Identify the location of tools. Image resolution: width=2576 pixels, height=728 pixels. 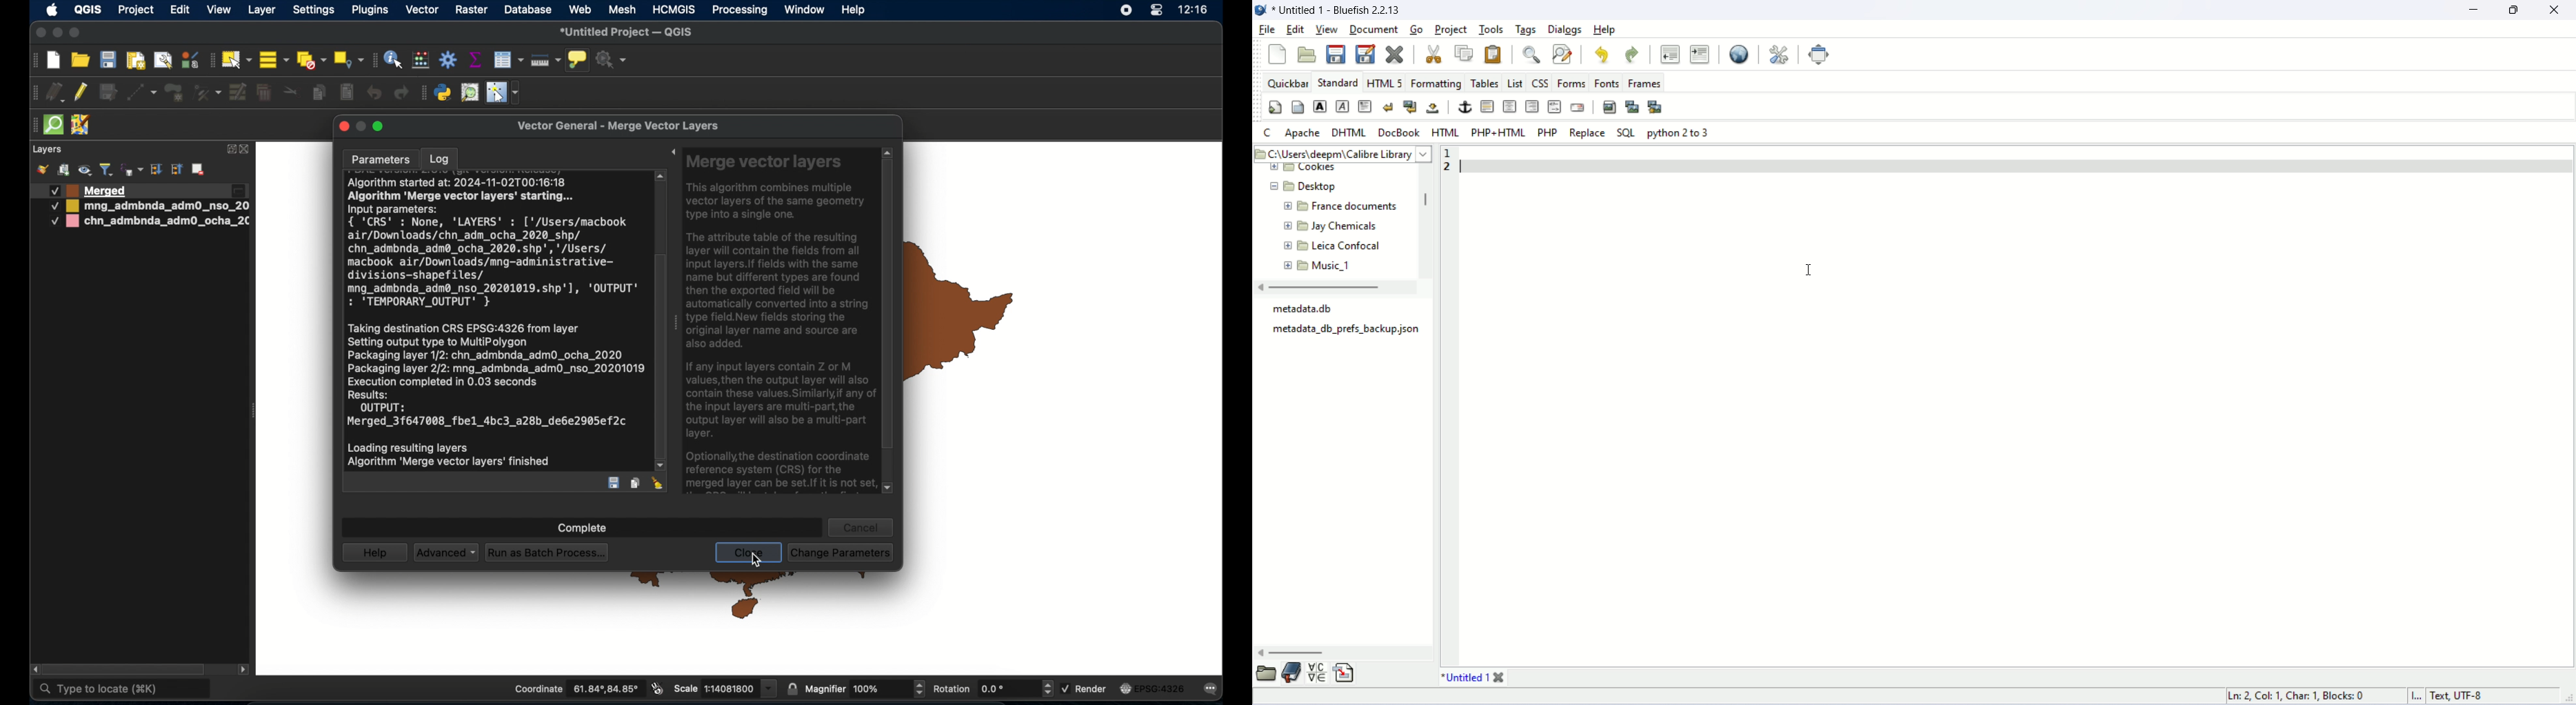
(1493, 30).